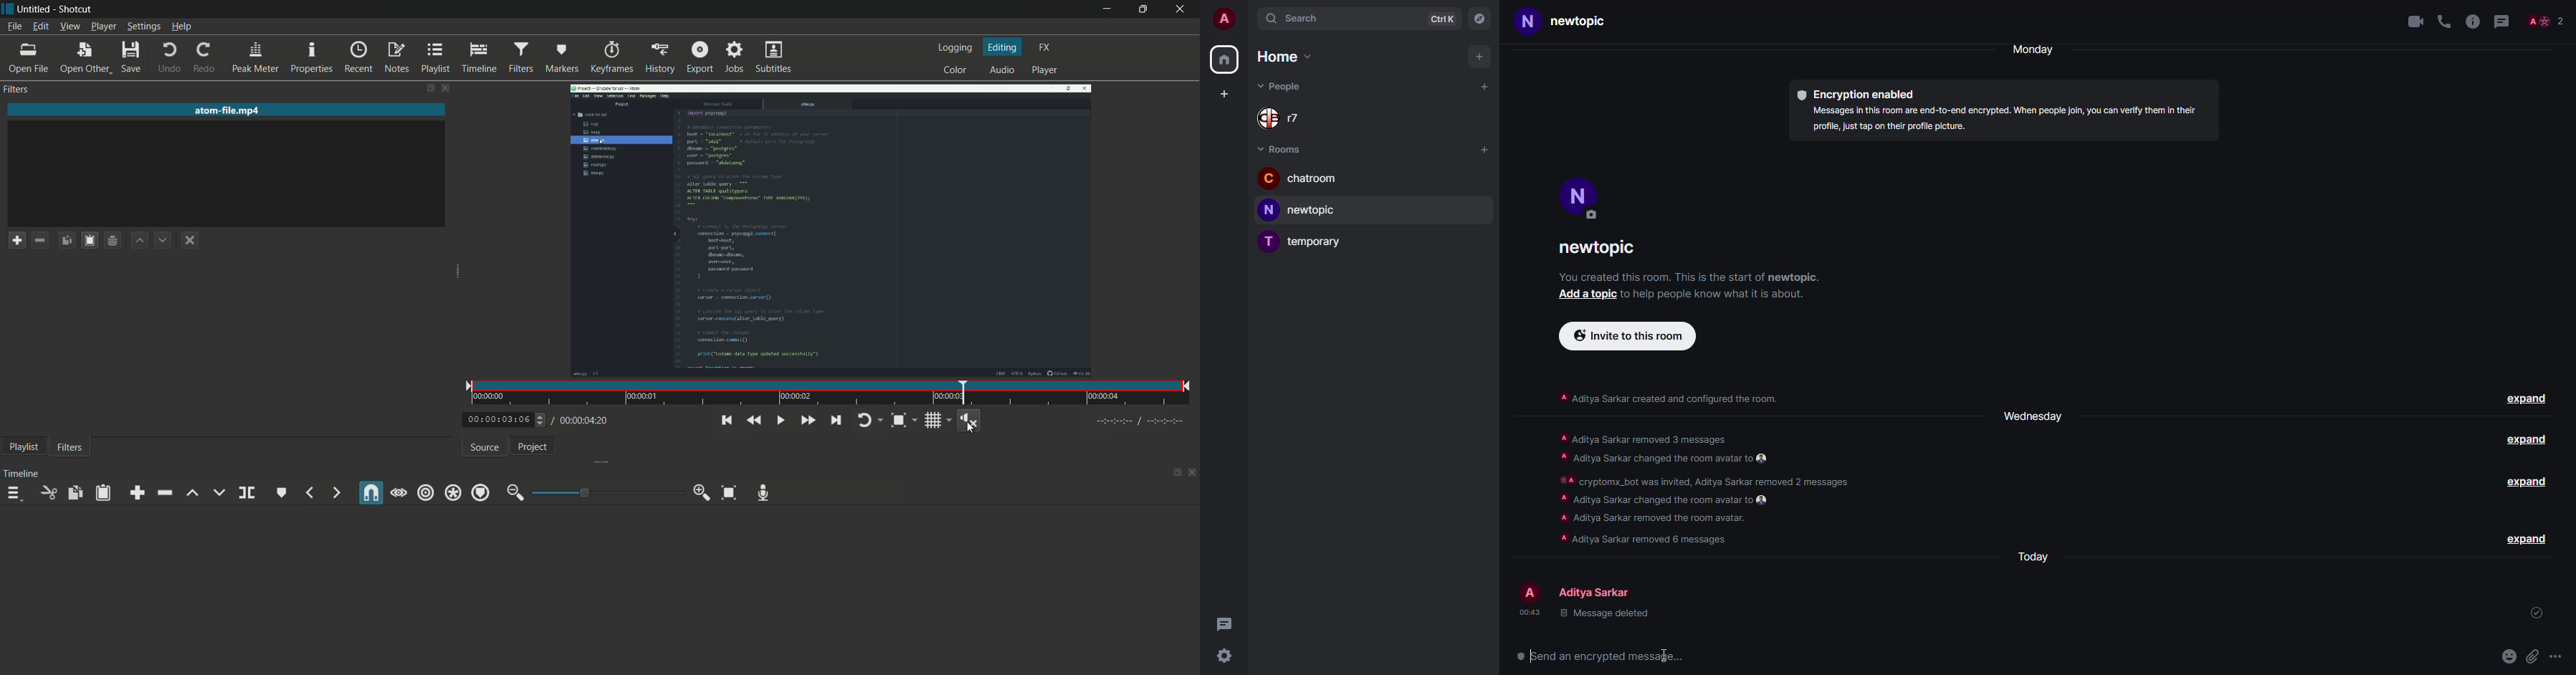 Image resolution: width=2576 pixels, height=700 pixels. What do you see at coordinates (358, 59) in the screenshot?
I see `recent` at bounding box center [358, 59].